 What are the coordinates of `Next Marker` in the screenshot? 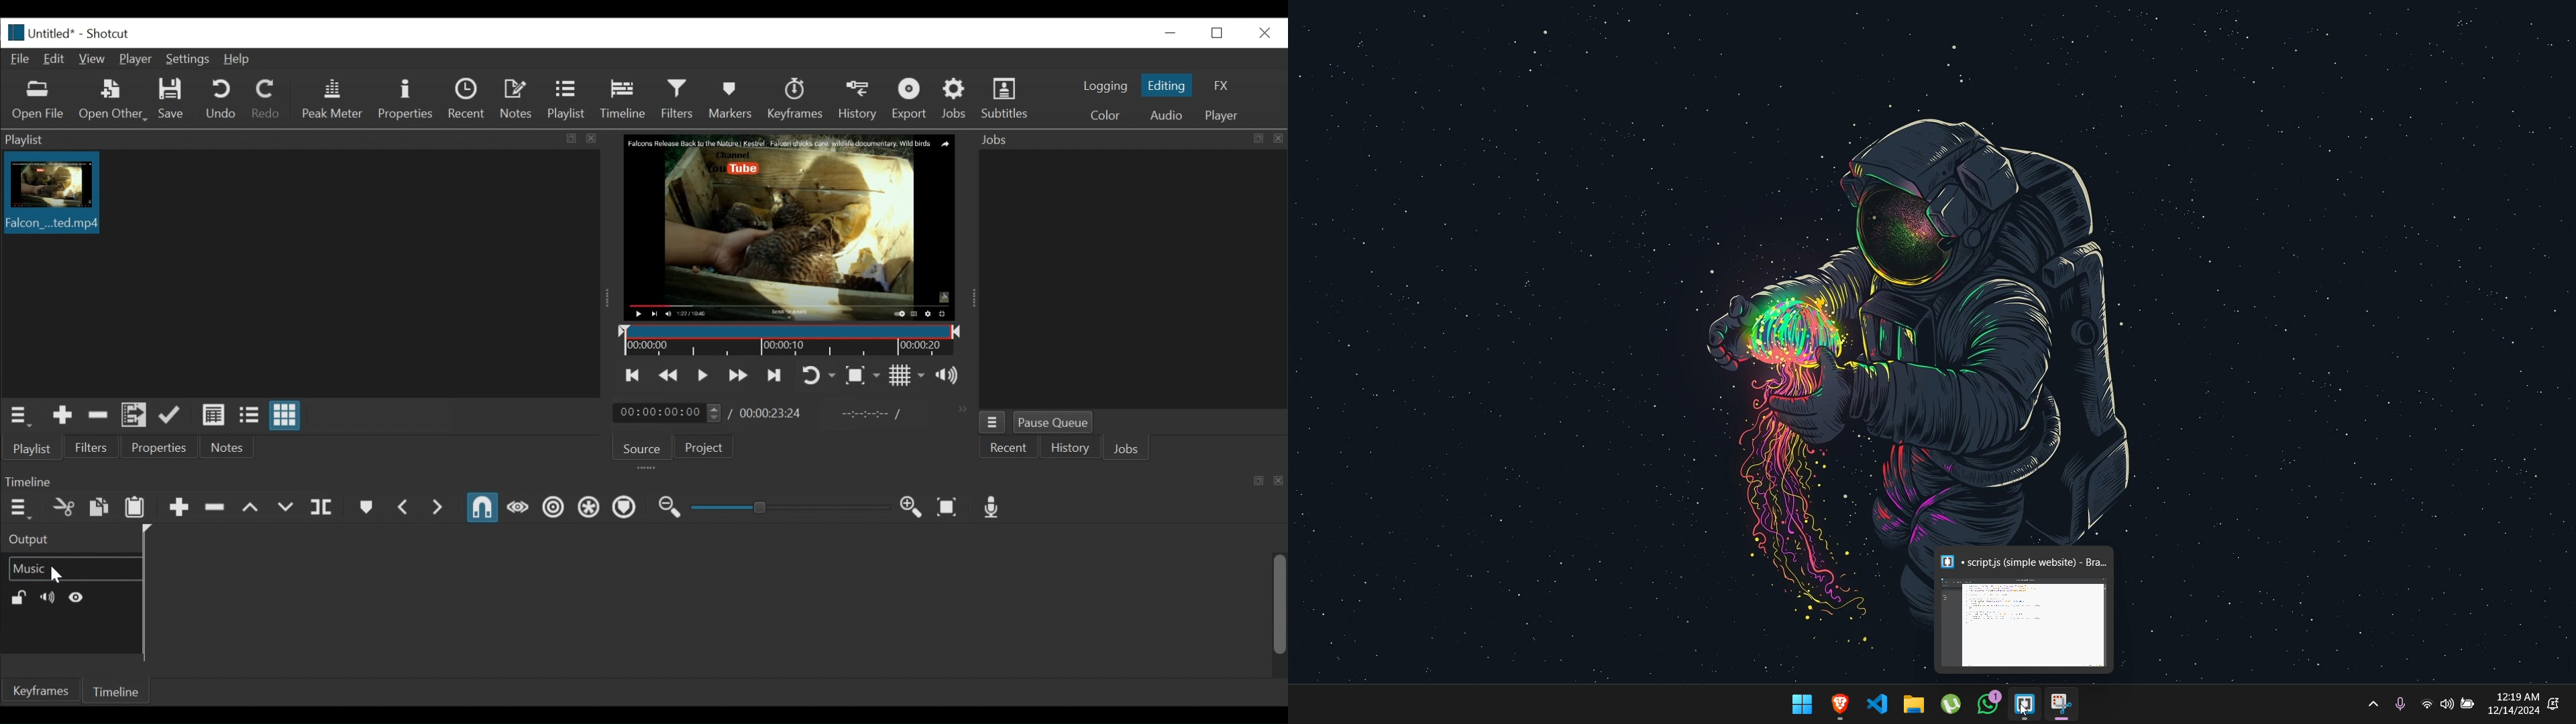 It's located at (438, 508).